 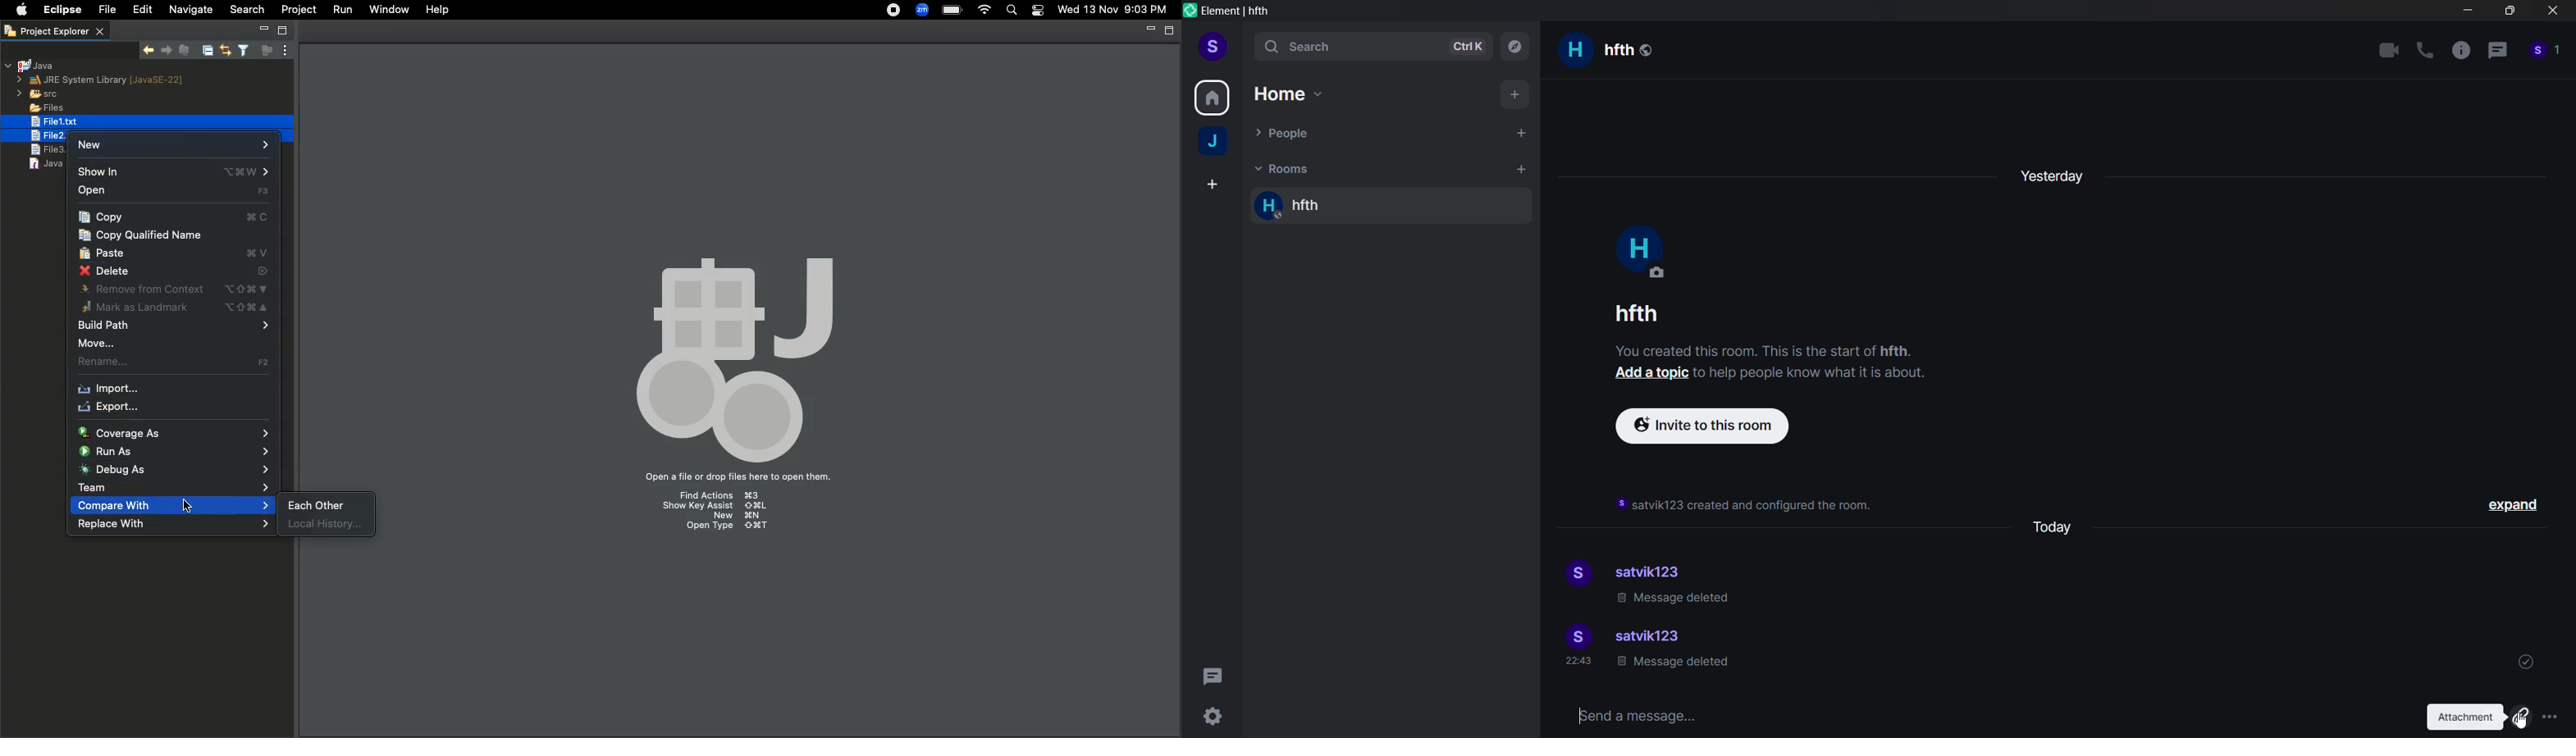 I want to click on message deleted, so click(x=1672, y=665).